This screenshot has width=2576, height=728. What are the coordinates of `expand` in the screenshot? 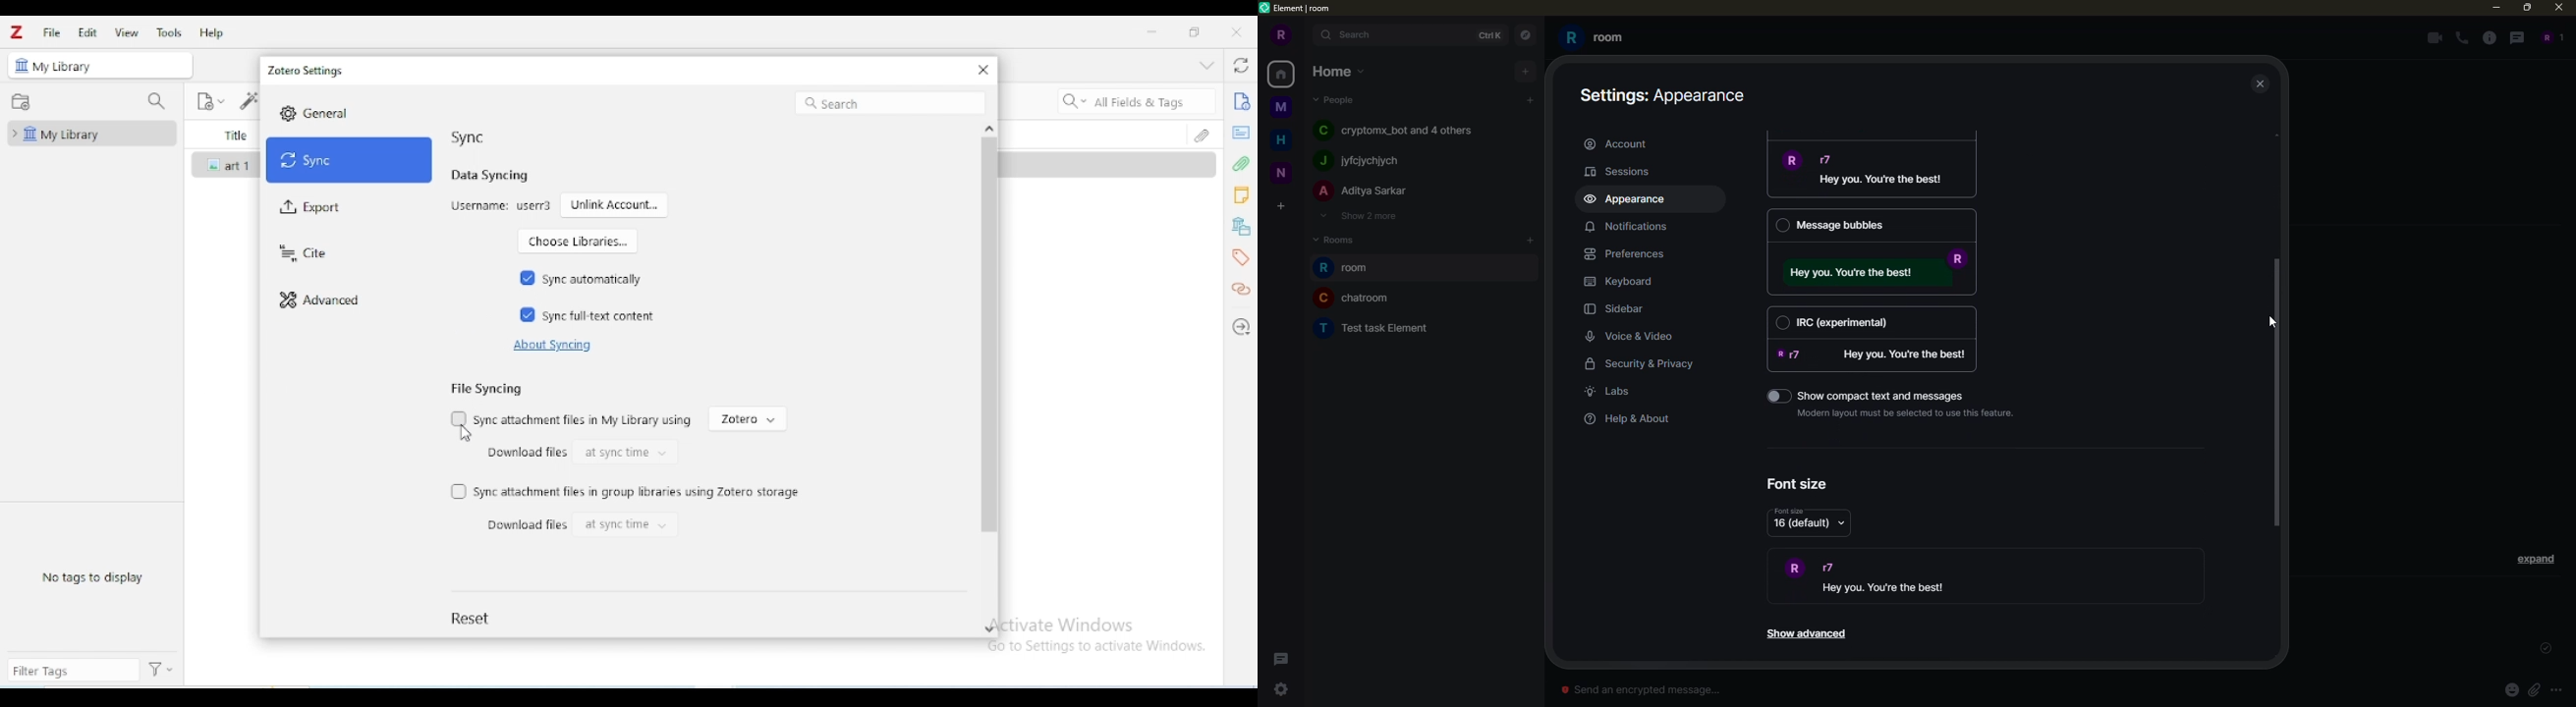 It's located at (2536, 558).